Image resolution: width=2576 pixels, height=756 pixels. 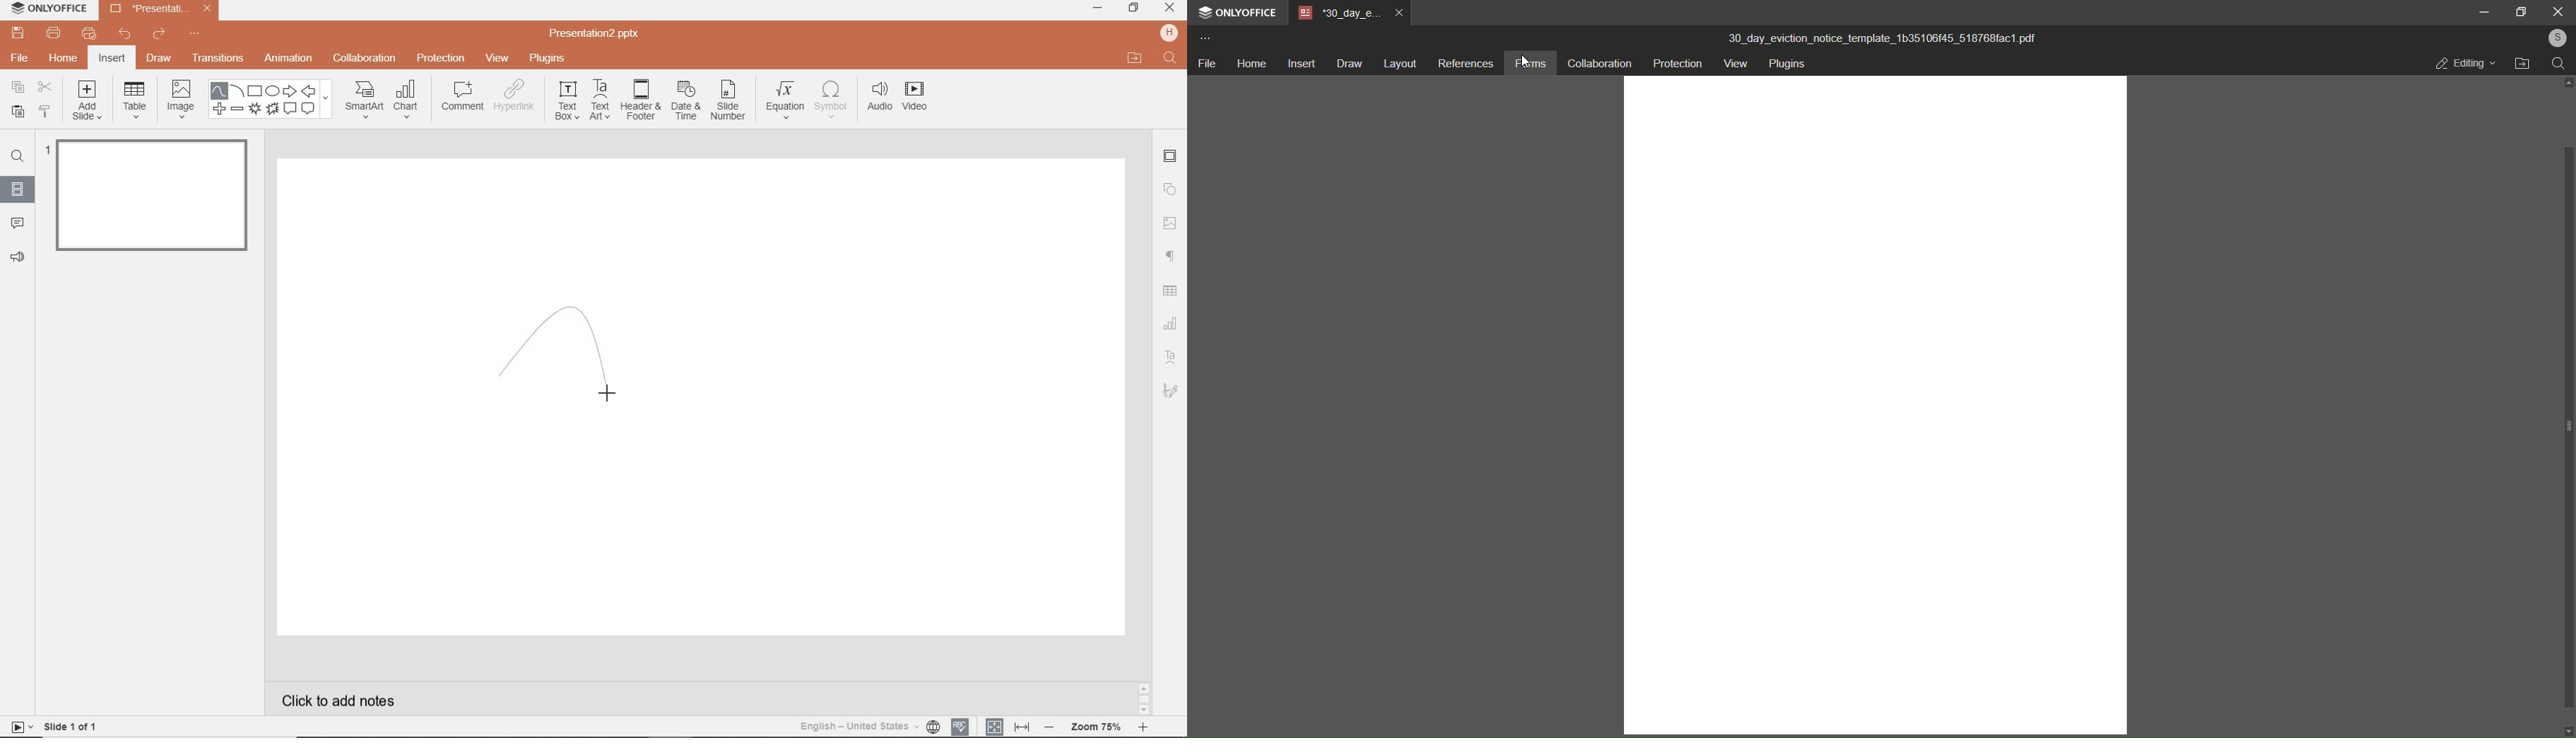 I want to click on file, so click(x=1207, y=64).